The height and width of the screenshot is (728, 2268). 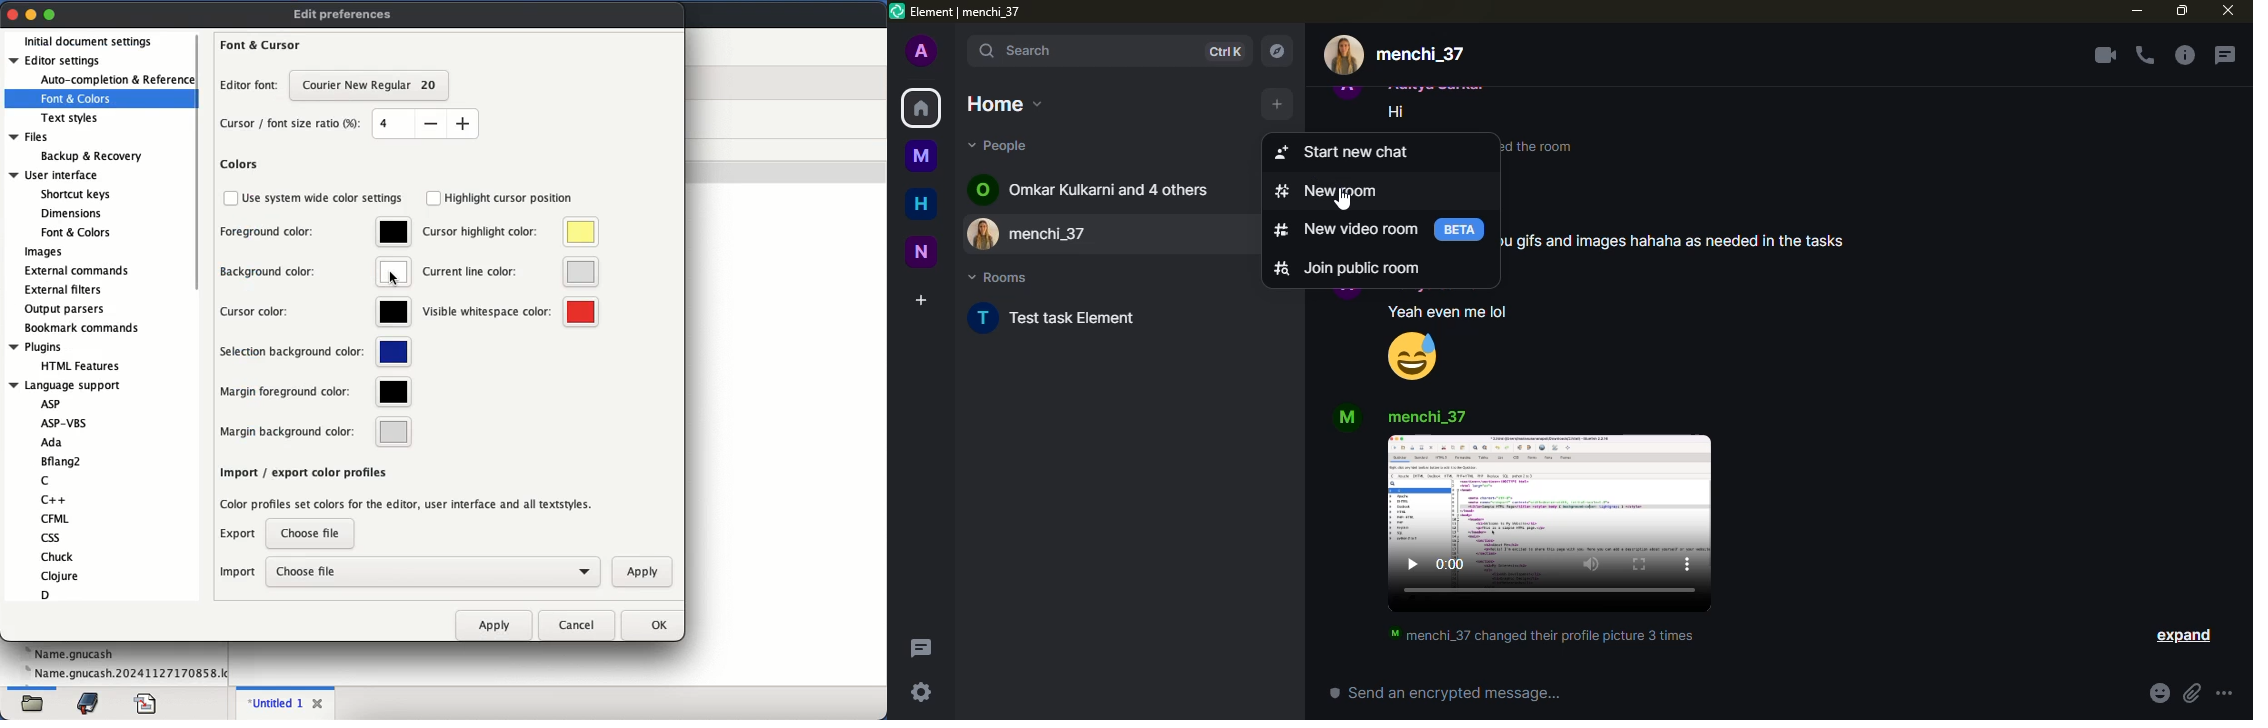 What do you see at coordinates (1412, 356) in the screenshot?
I see `Emoji` at bounding box center [1412, 356].